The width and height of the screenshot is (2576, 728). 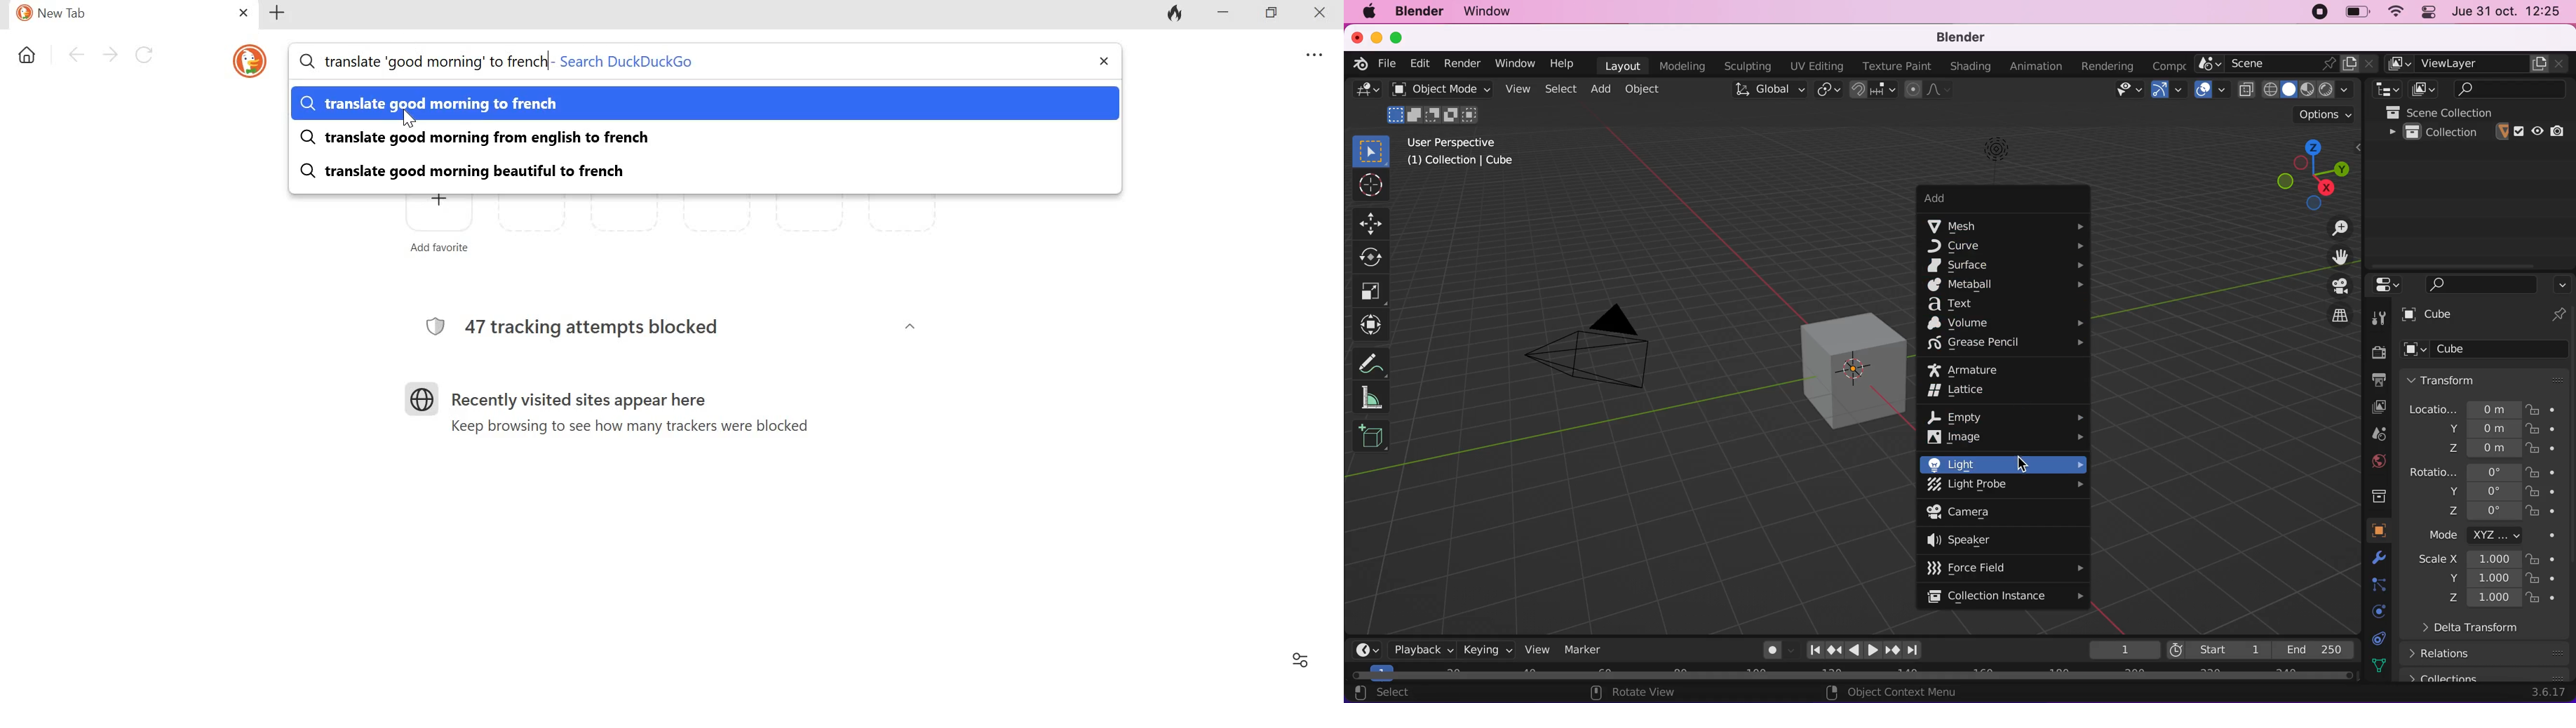 What do you see at coordinates (1356, 38) in the screenshot?
I see `close` at bounding box center [1356, 38].